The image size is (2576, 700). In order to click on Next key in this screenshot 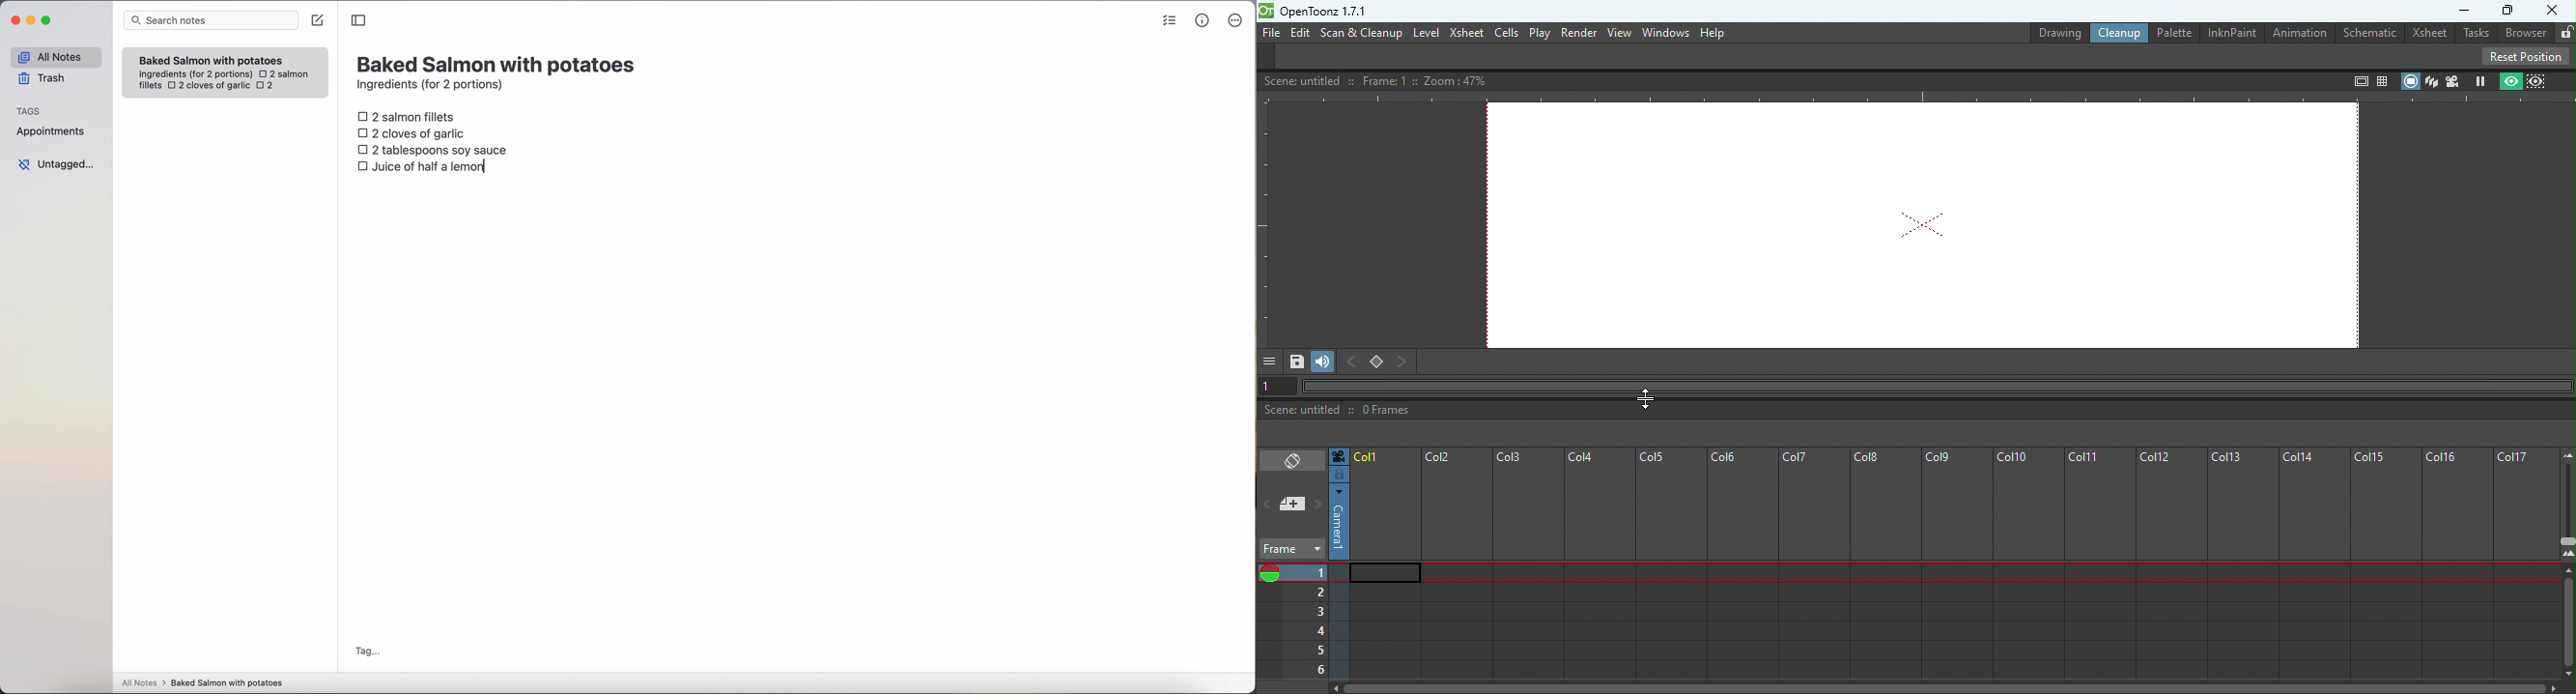, I will do `click(1410, 362)`.